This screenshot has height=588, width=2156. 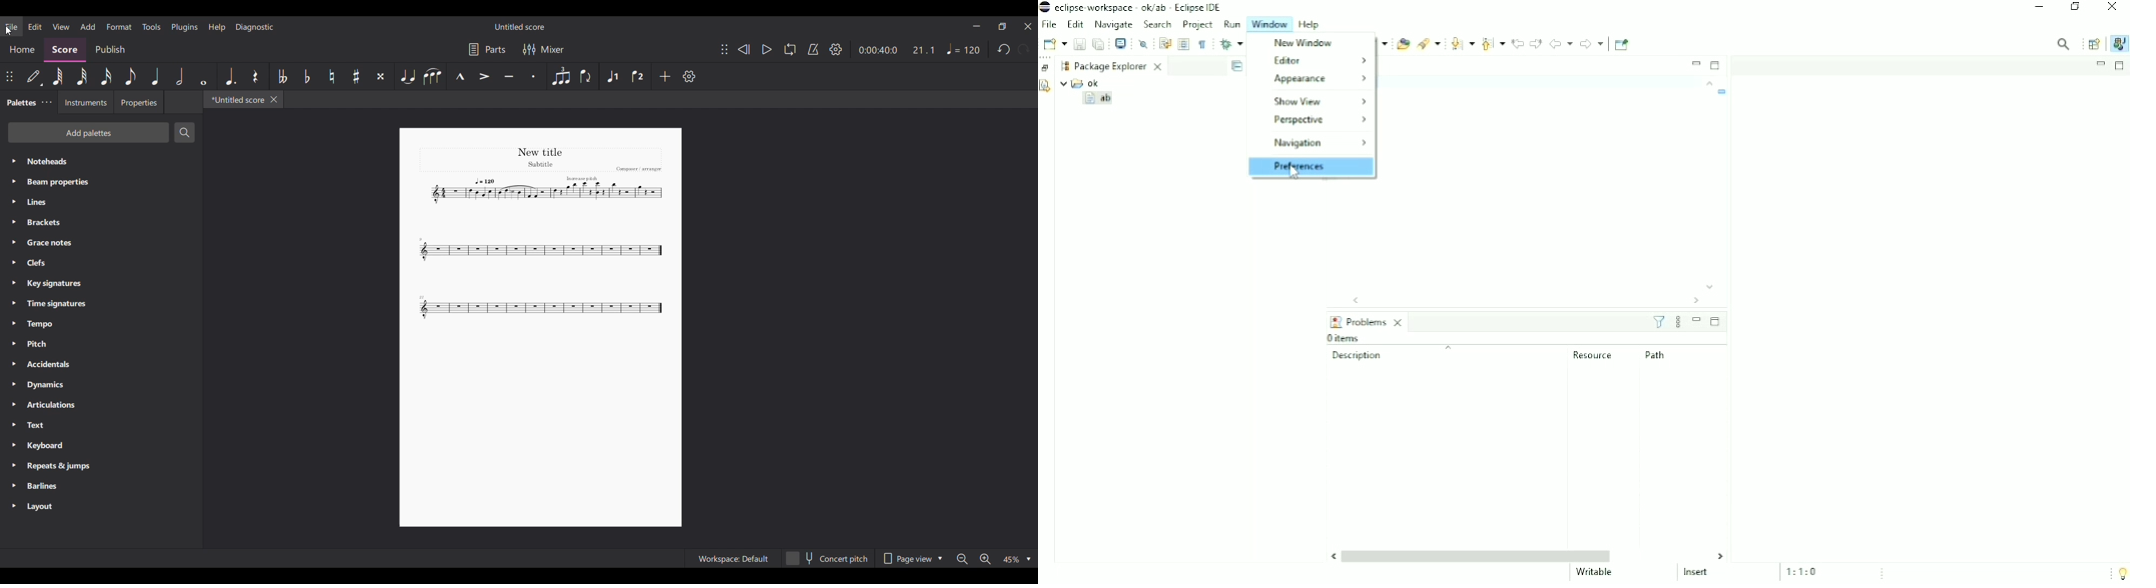 I want to click on Declaration, so click(x=1046, y=88).